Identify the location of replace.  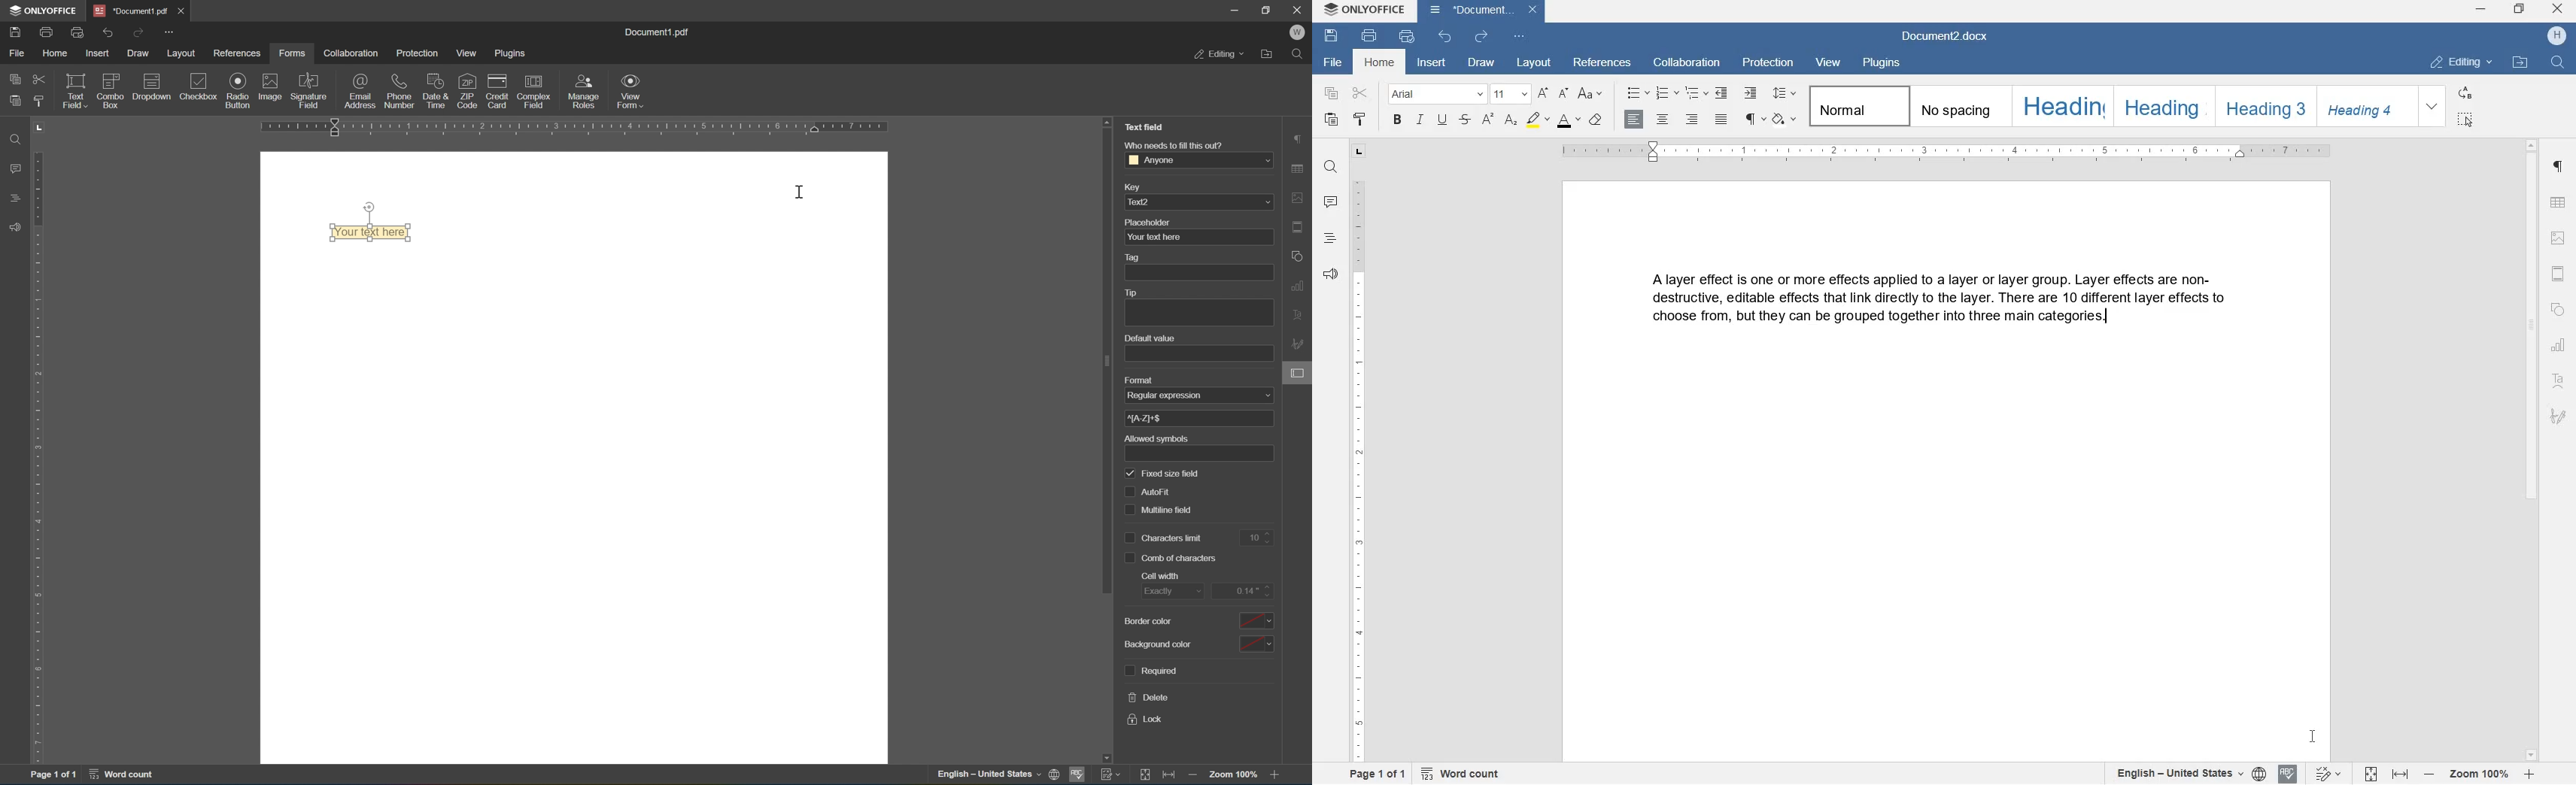
(2466, 95).